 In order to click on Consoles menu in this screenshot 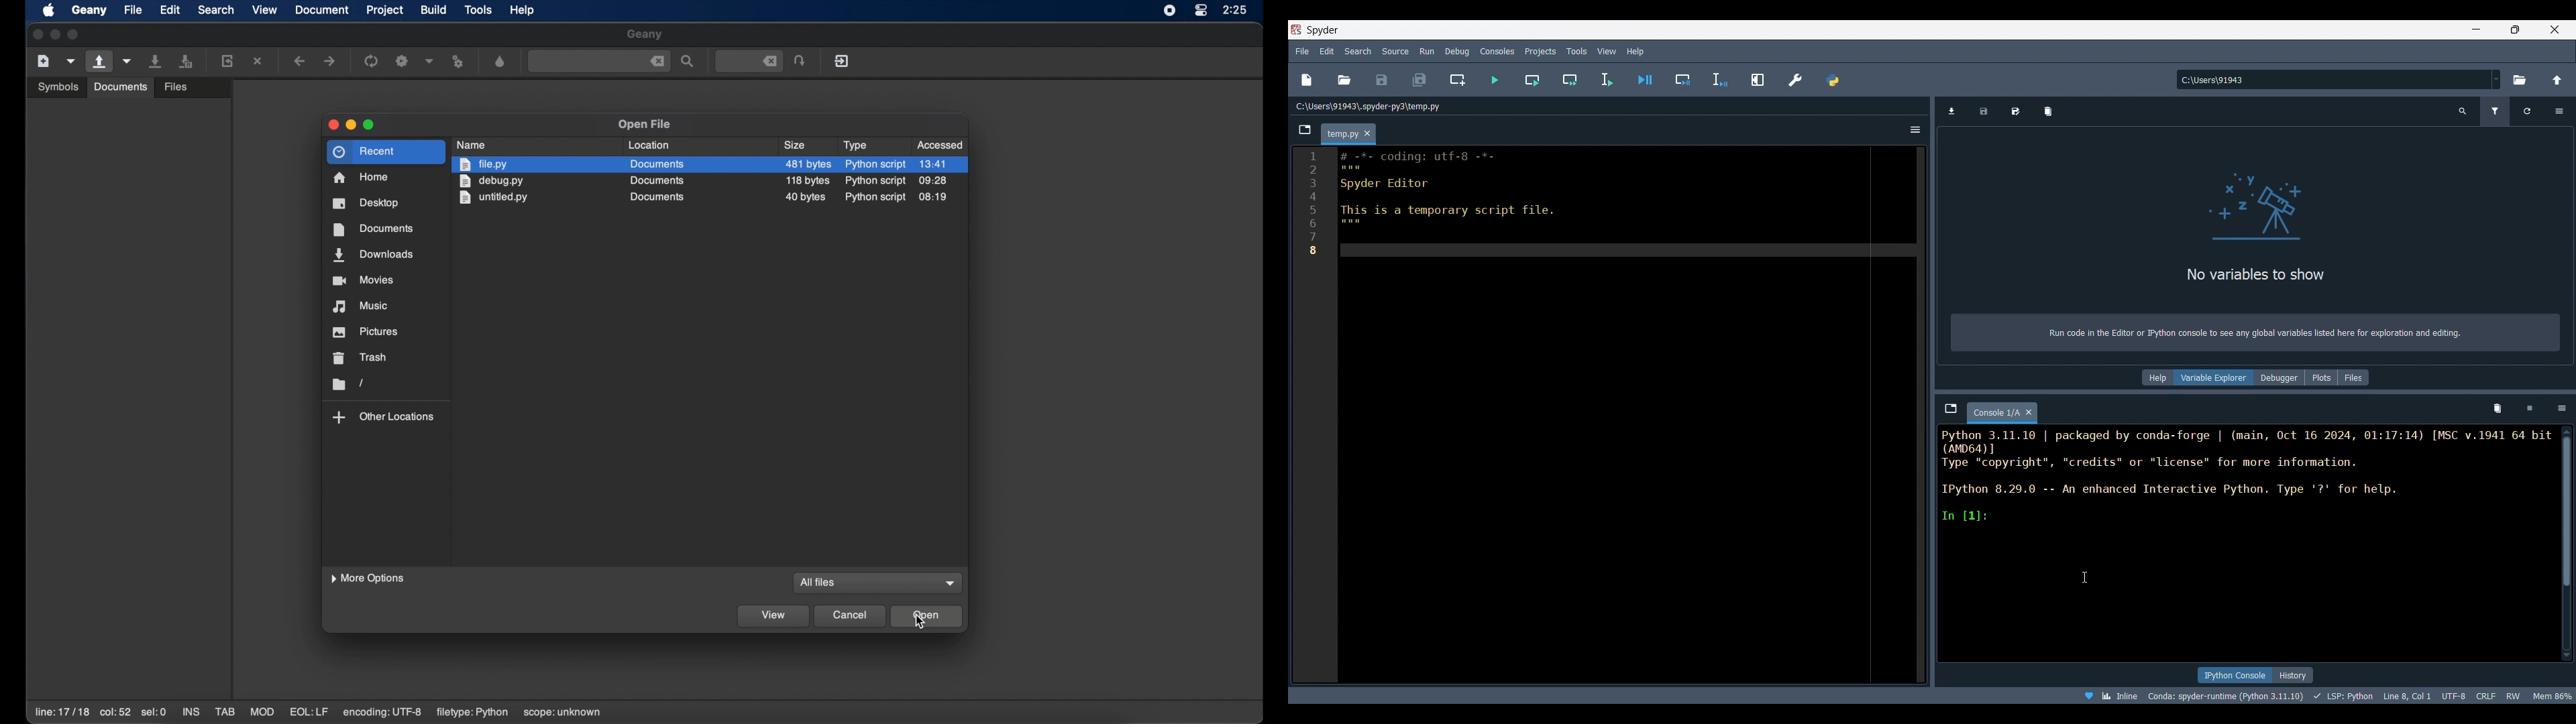, I will do `click(1497, 50)`.